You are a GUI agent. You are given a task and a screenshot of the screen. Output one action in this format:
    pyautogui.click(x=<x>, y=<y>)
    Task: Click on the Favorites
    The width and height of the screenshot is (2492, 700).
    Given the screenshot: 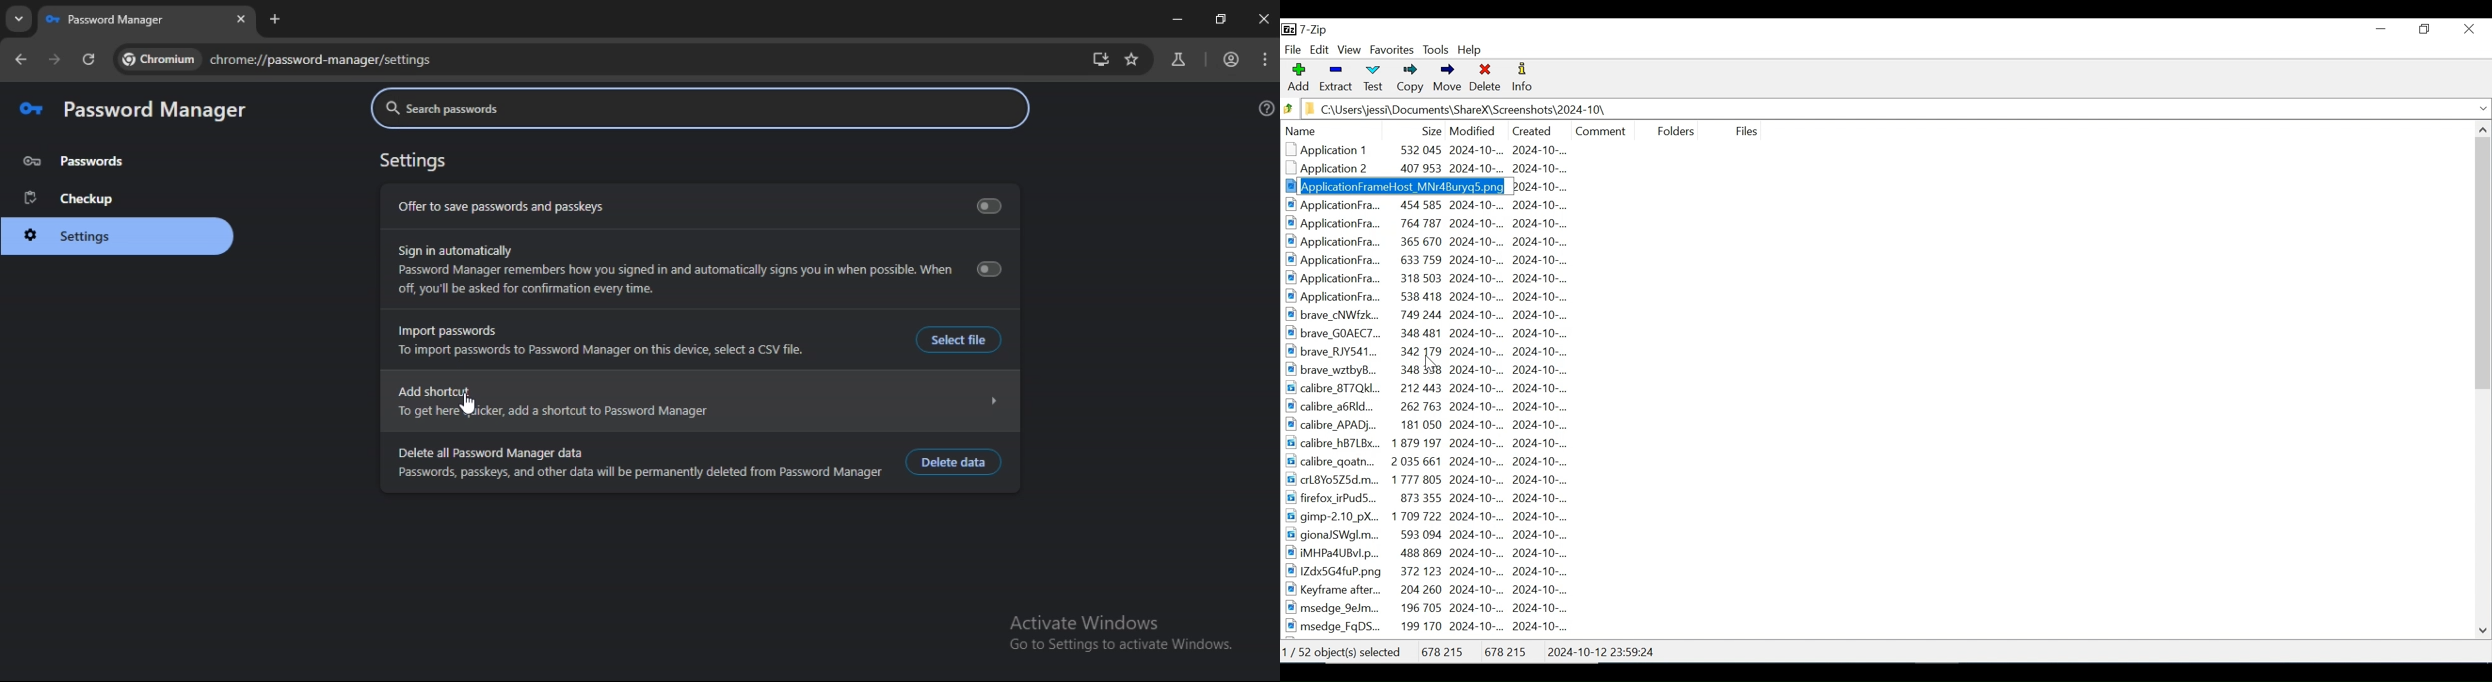 What is the action you would take?
    pyautogui.click(x=1391, y=50)
    